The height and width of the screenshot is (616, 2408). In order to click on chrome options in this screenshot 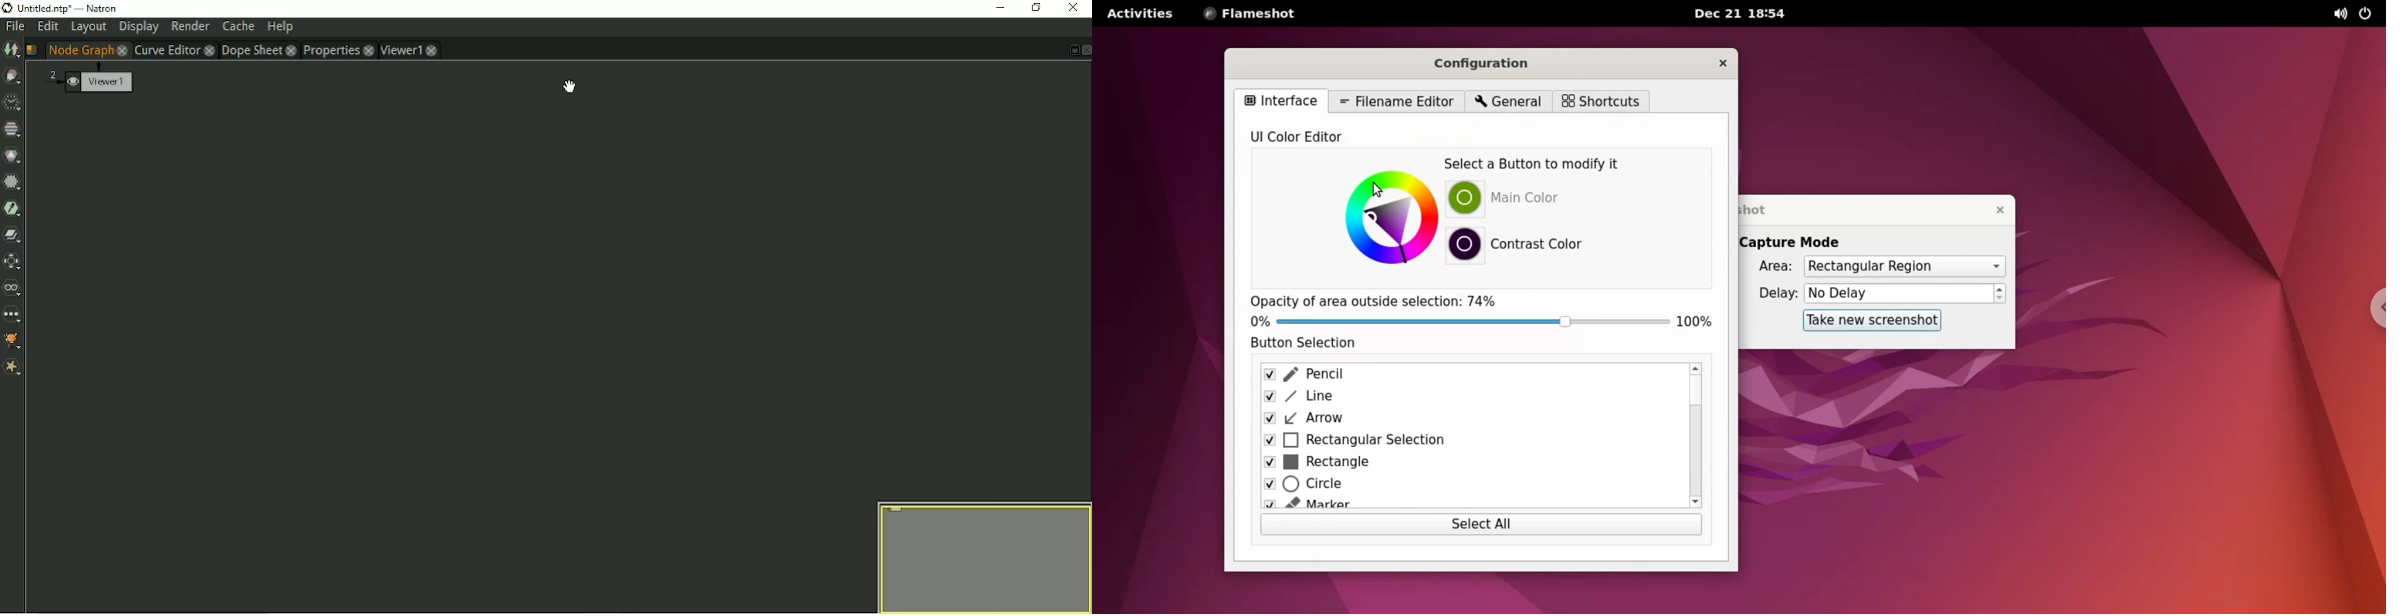, I will do `click(2371, 307)`.